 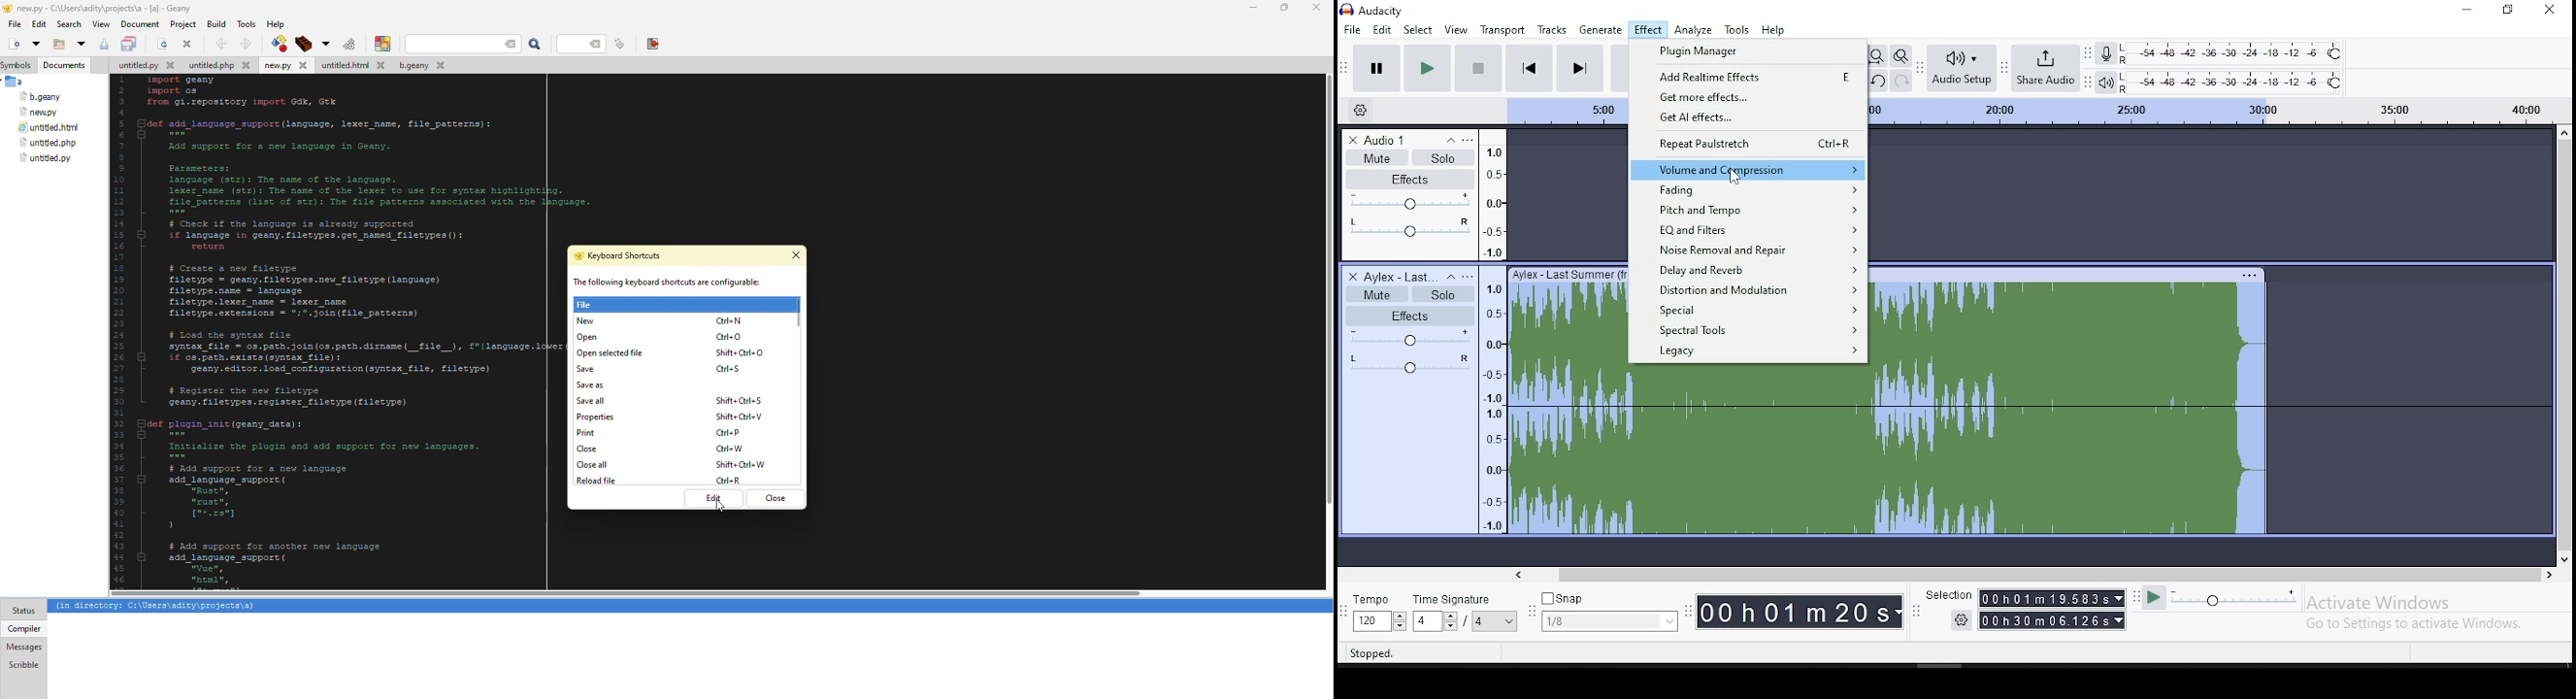 I want to click on time, so click(x=2052, y=611).